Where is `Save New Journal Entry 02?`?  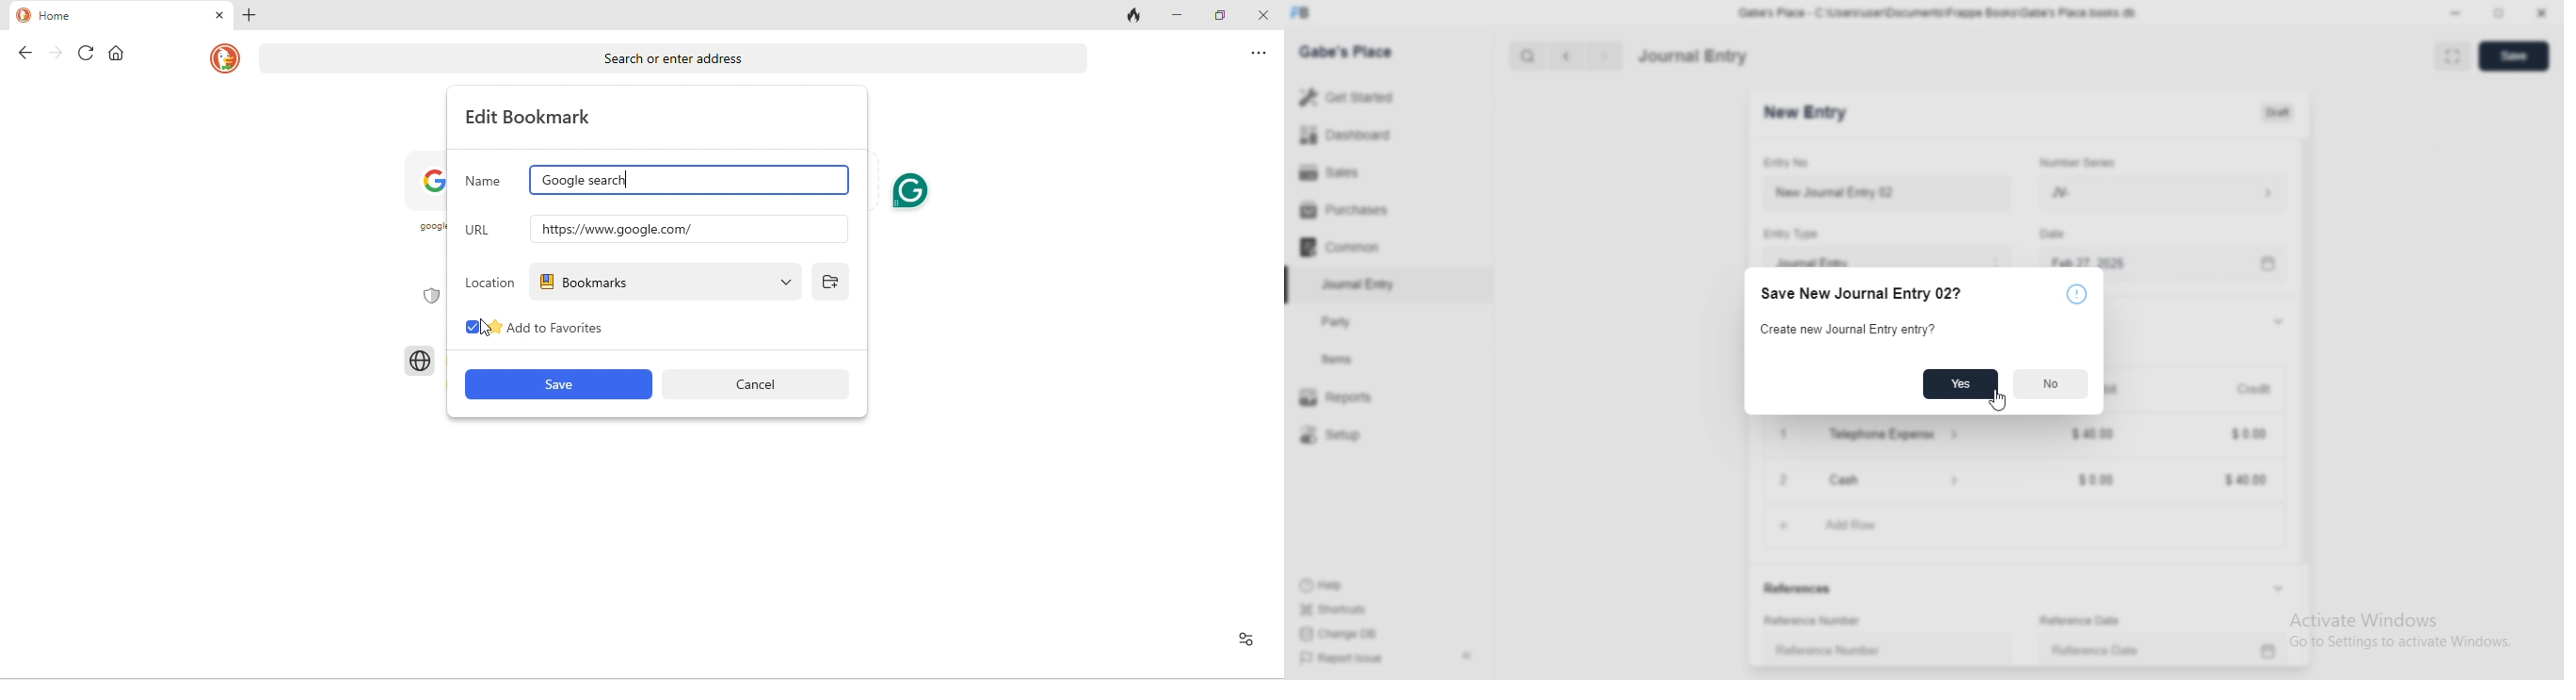
Save New Journal Entry 02? is located at coordinates (1861, 295).